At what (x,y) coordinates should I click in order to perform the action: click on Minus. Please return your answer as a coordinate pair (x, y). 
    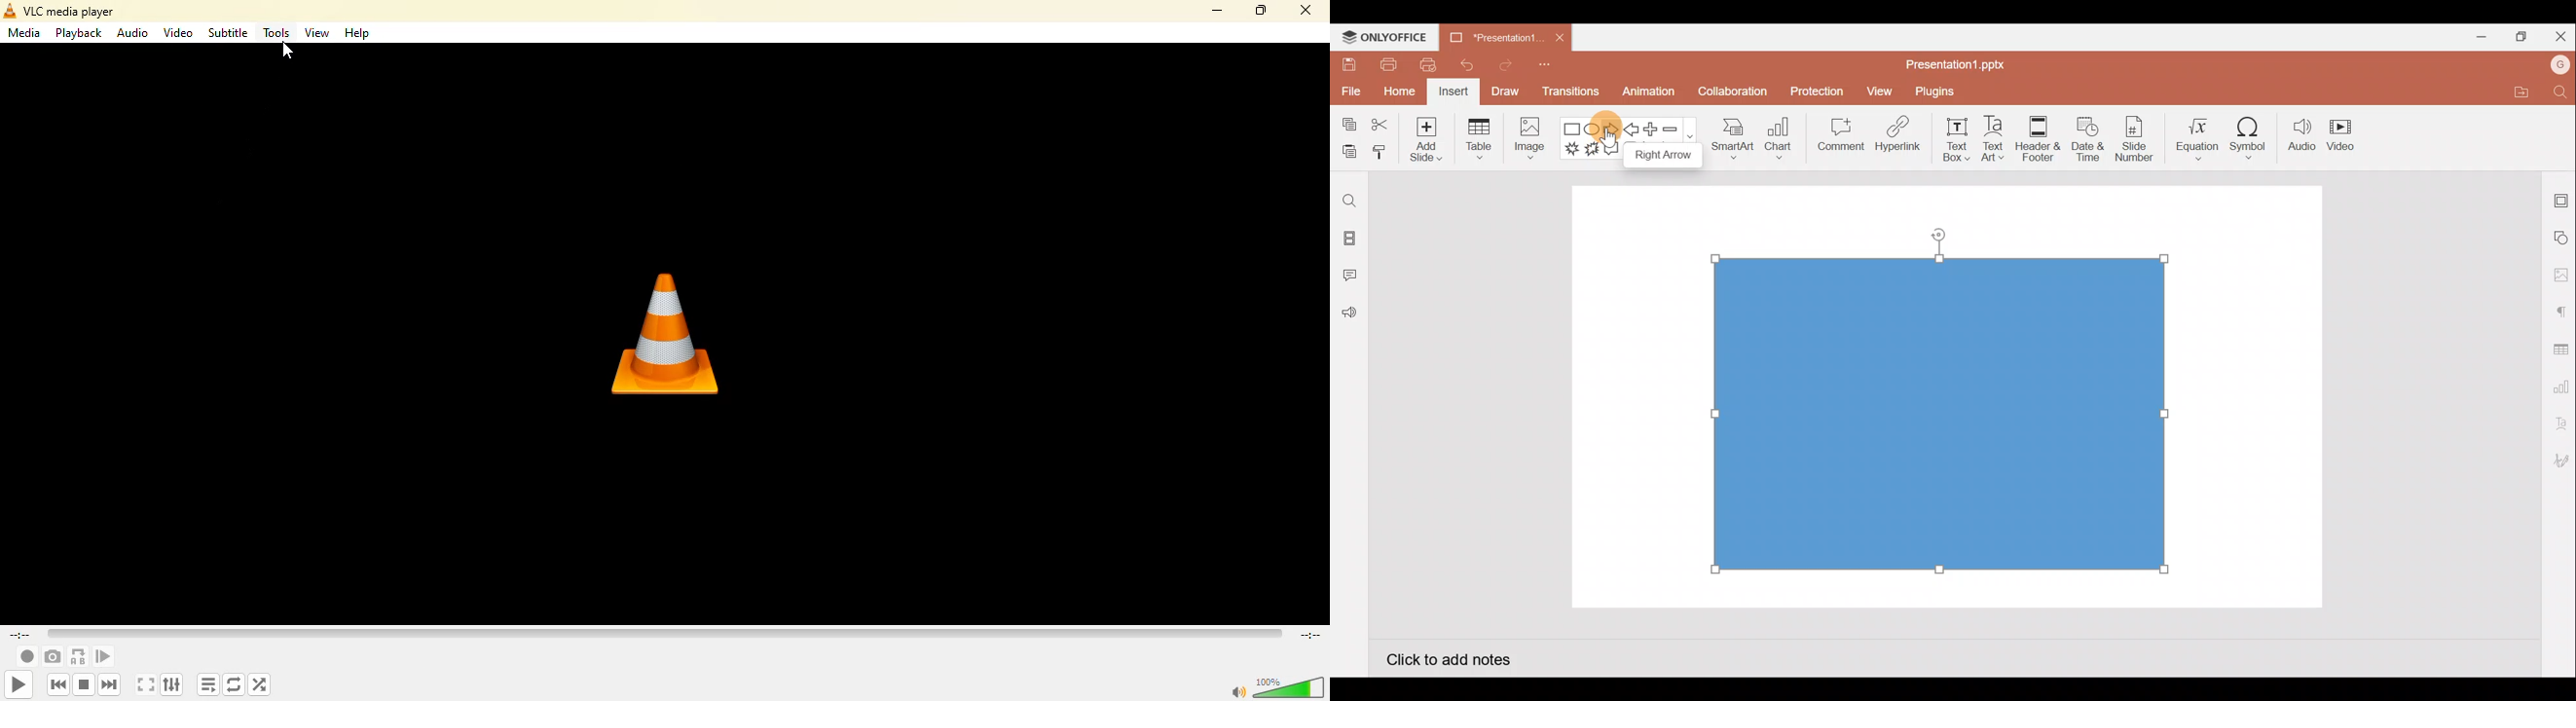
    Looking at the image, I should click on (1677, 128).